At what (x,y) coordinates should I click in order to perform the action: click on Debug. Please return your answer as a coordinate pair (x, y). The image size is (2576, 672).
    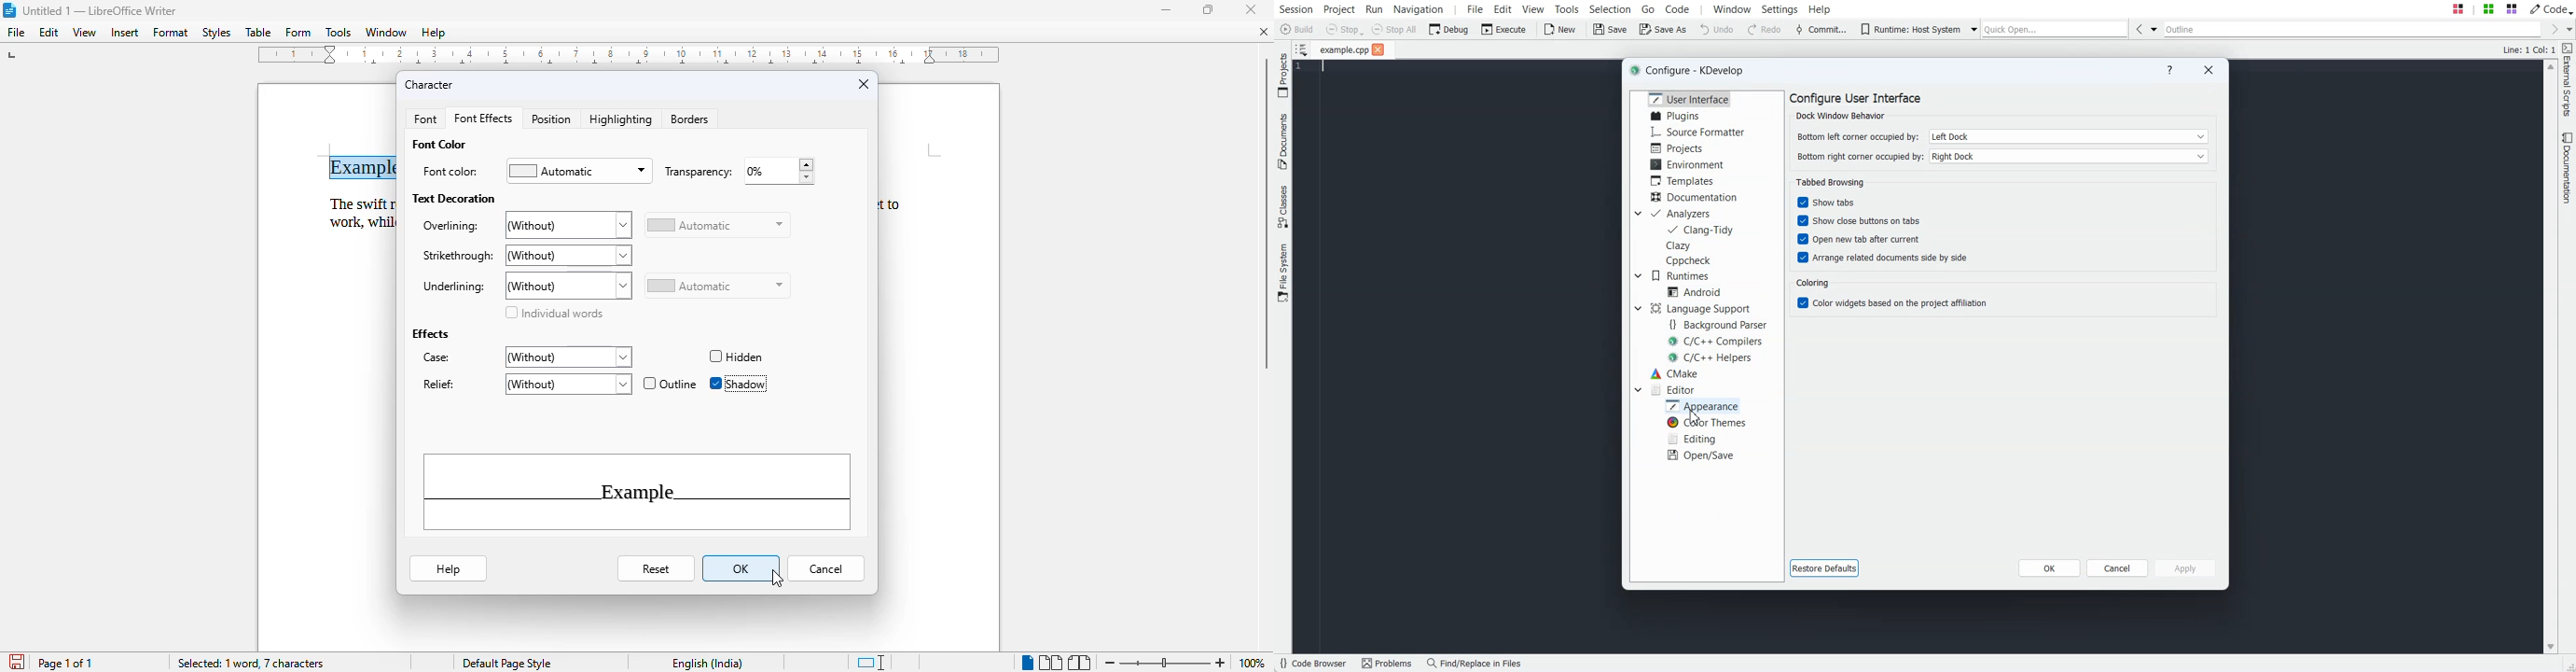
    Looking at the image, I should click on (1448, 29).